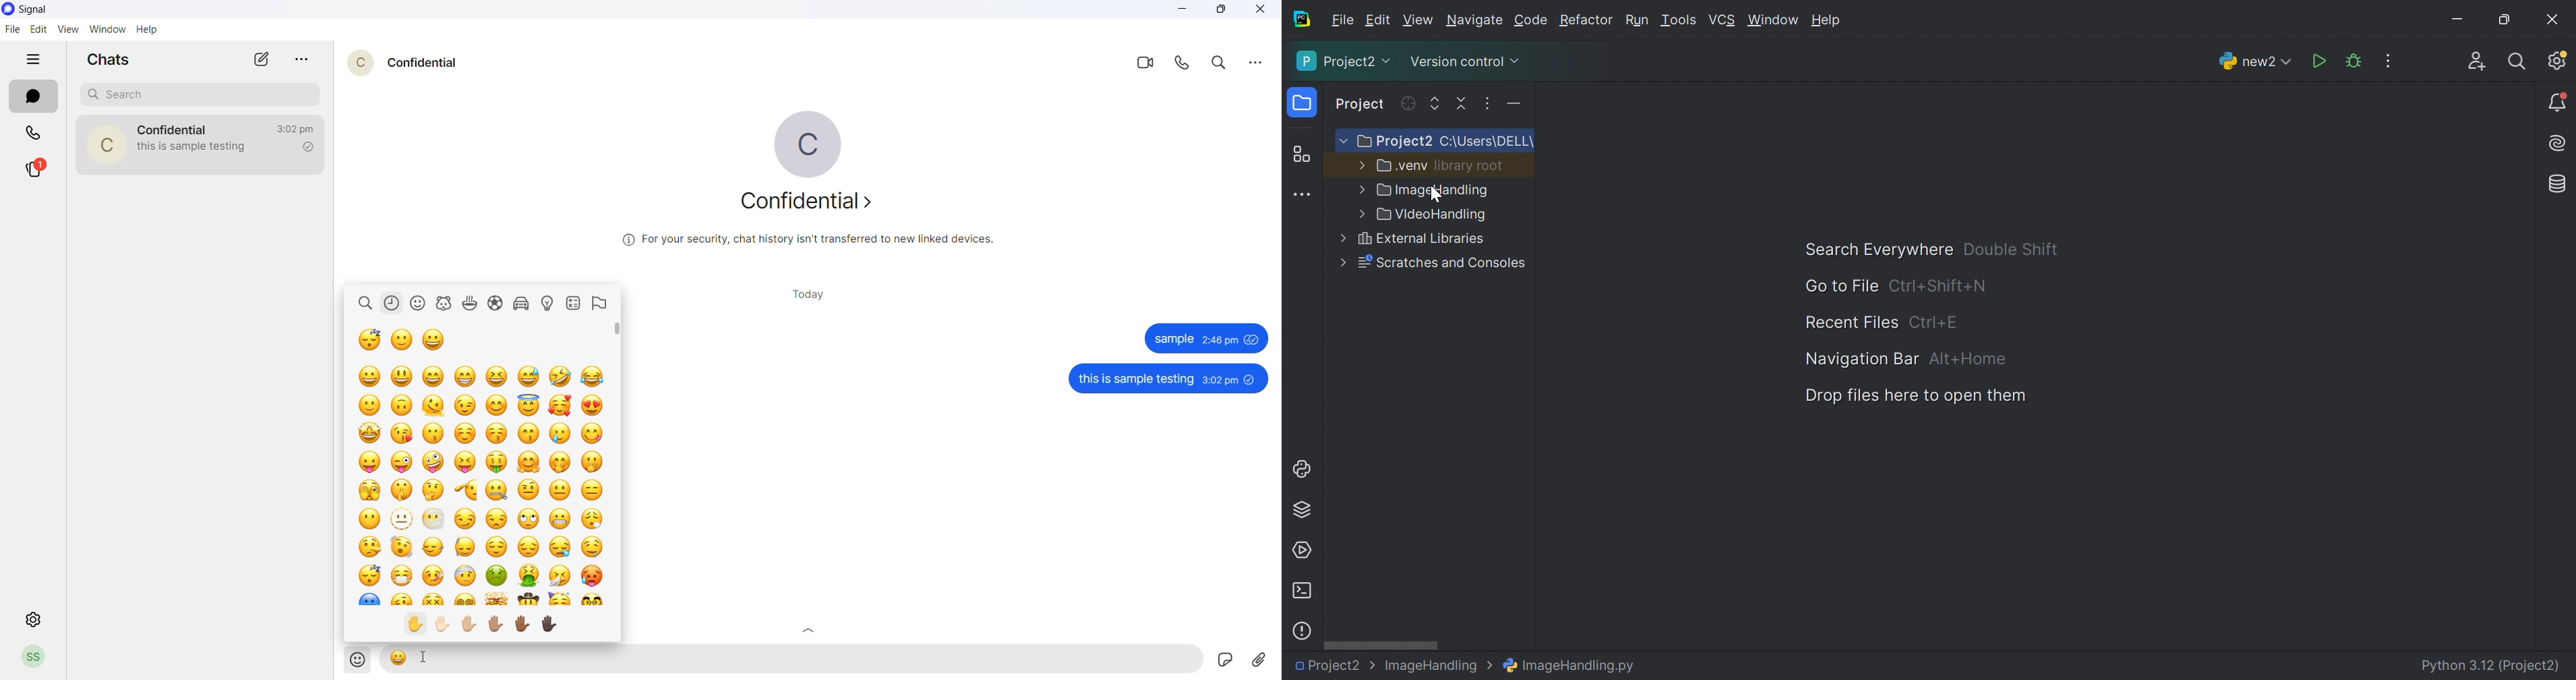 The image size is (2576, 700). What do you see at coordinates (573, 303) in the screenshot?
I see `symbol emojis` at bounding box center [573, 303].